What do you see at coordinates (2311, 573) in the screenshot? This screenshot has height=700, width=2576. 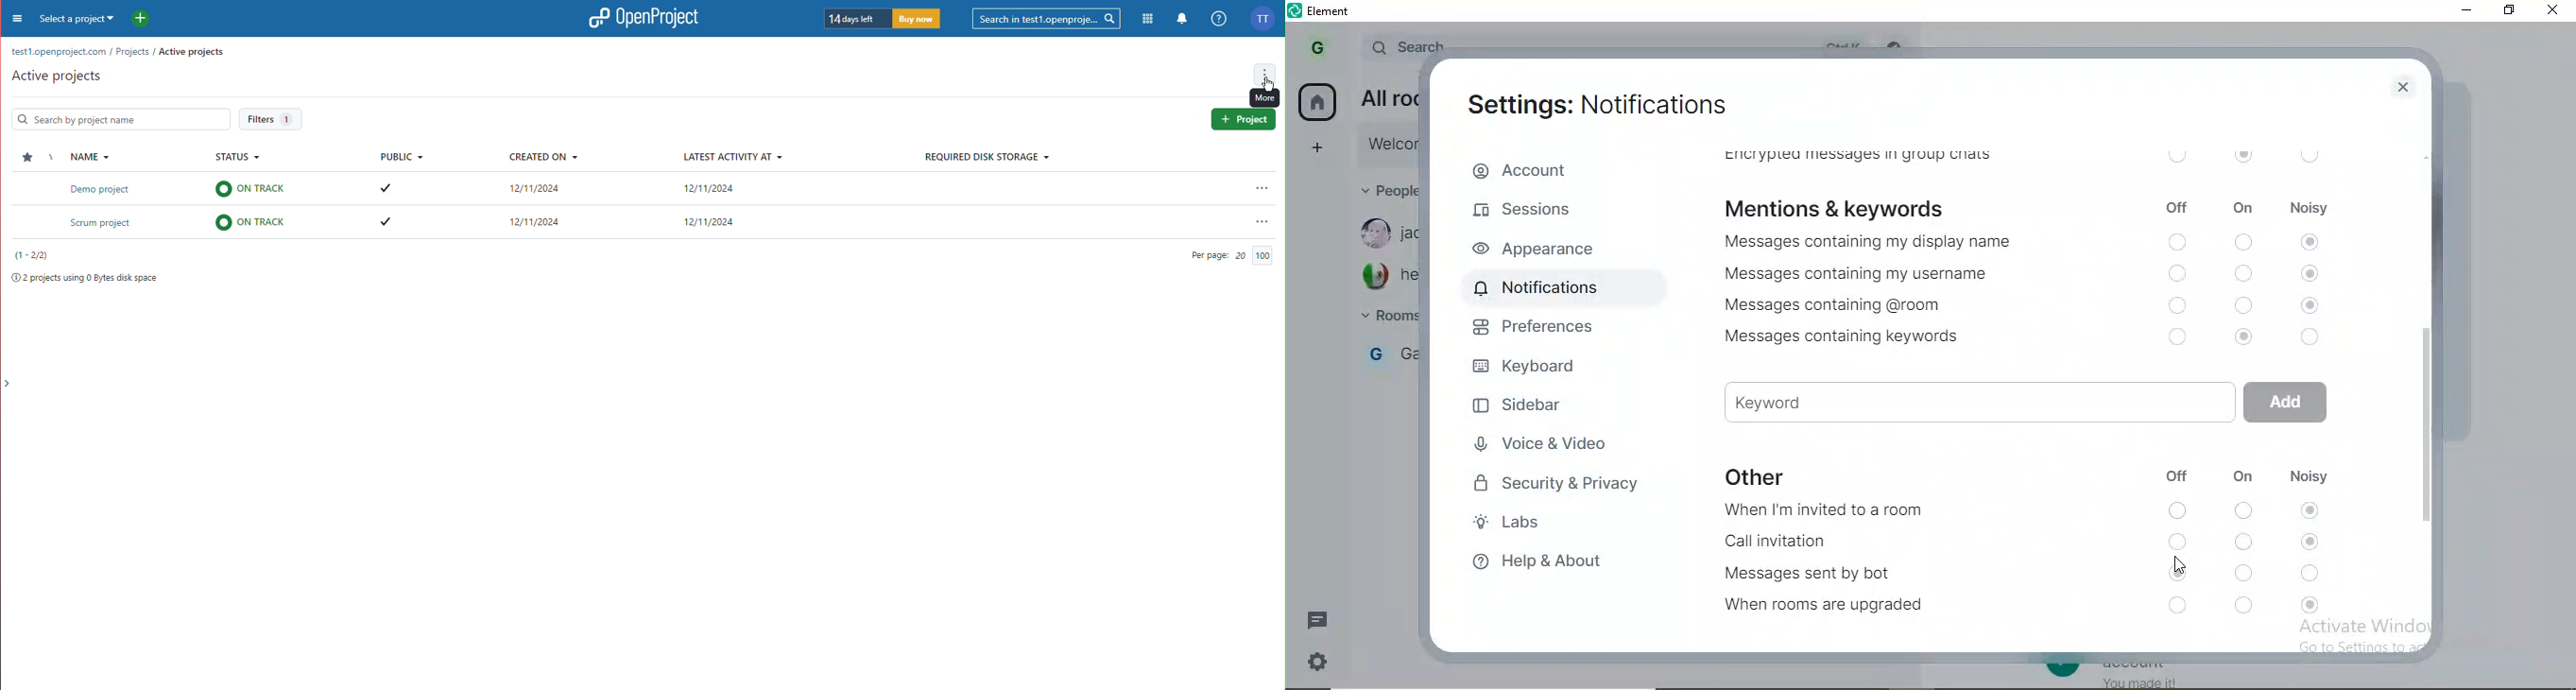 I see `noisy switch` at bounding box center [2311, 573].